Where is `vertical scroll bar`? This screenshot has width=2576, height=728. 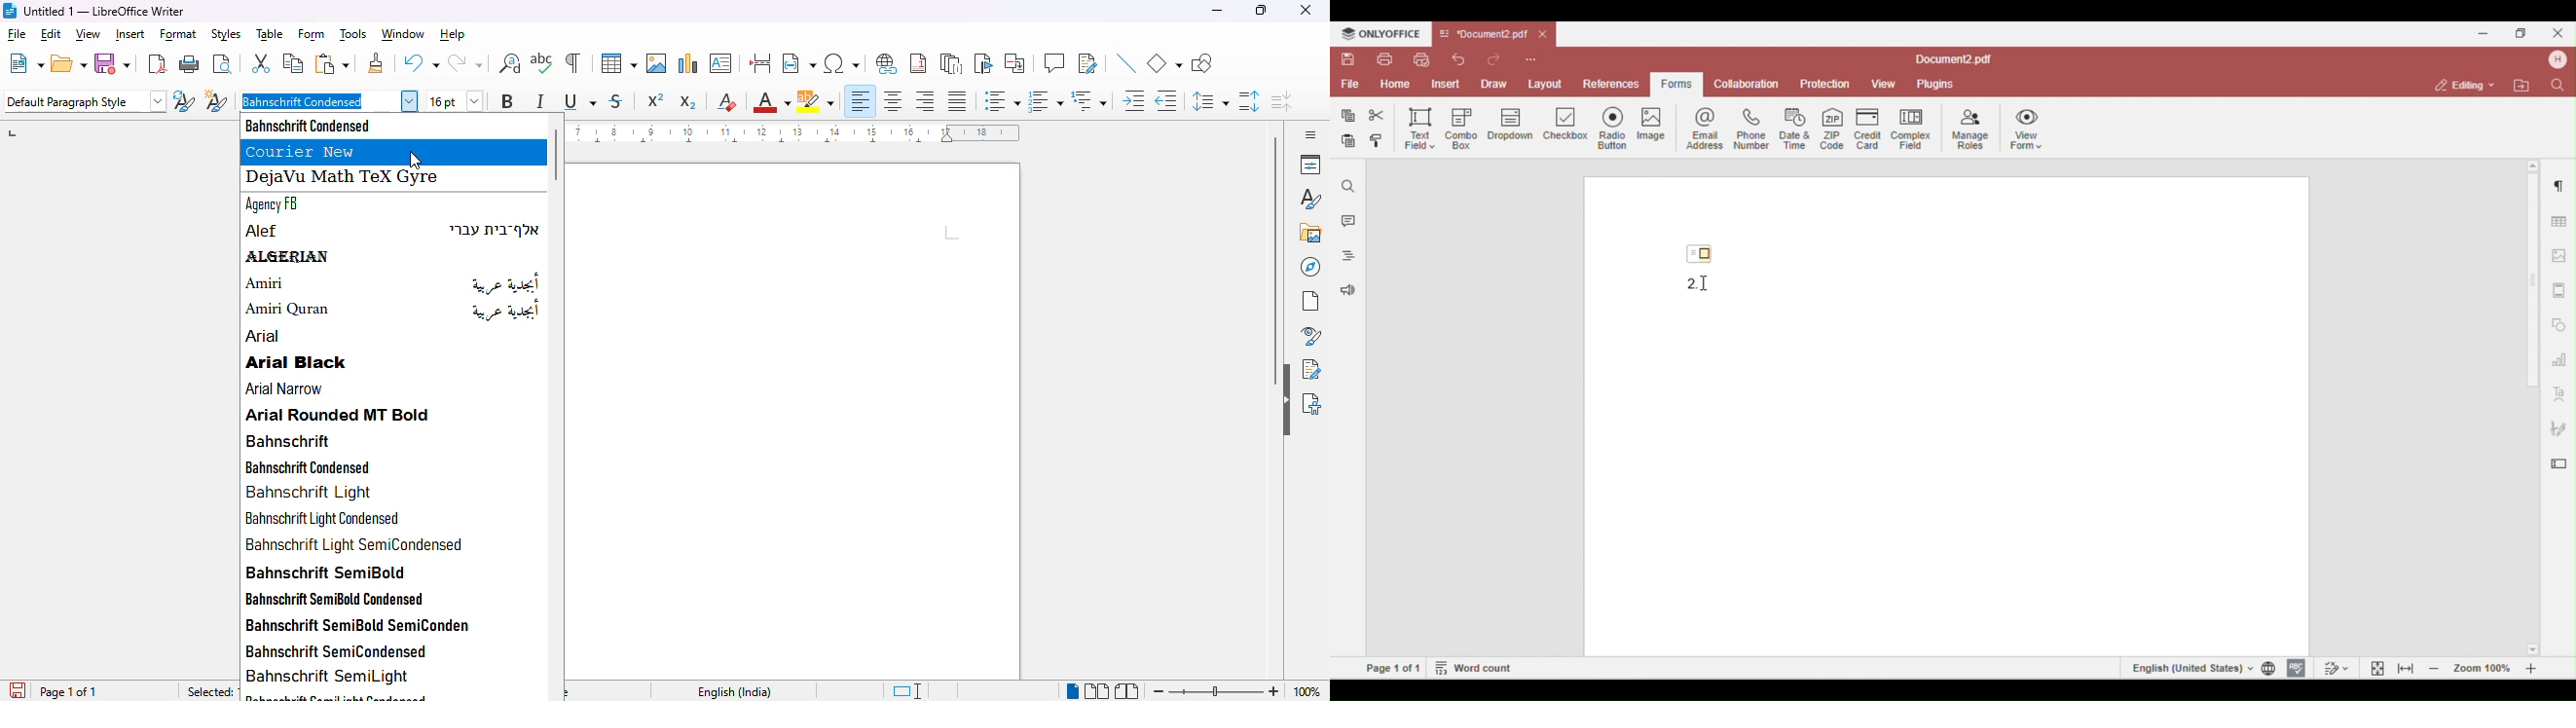 vertical scroll bar is located at coordinates (1275, 263).